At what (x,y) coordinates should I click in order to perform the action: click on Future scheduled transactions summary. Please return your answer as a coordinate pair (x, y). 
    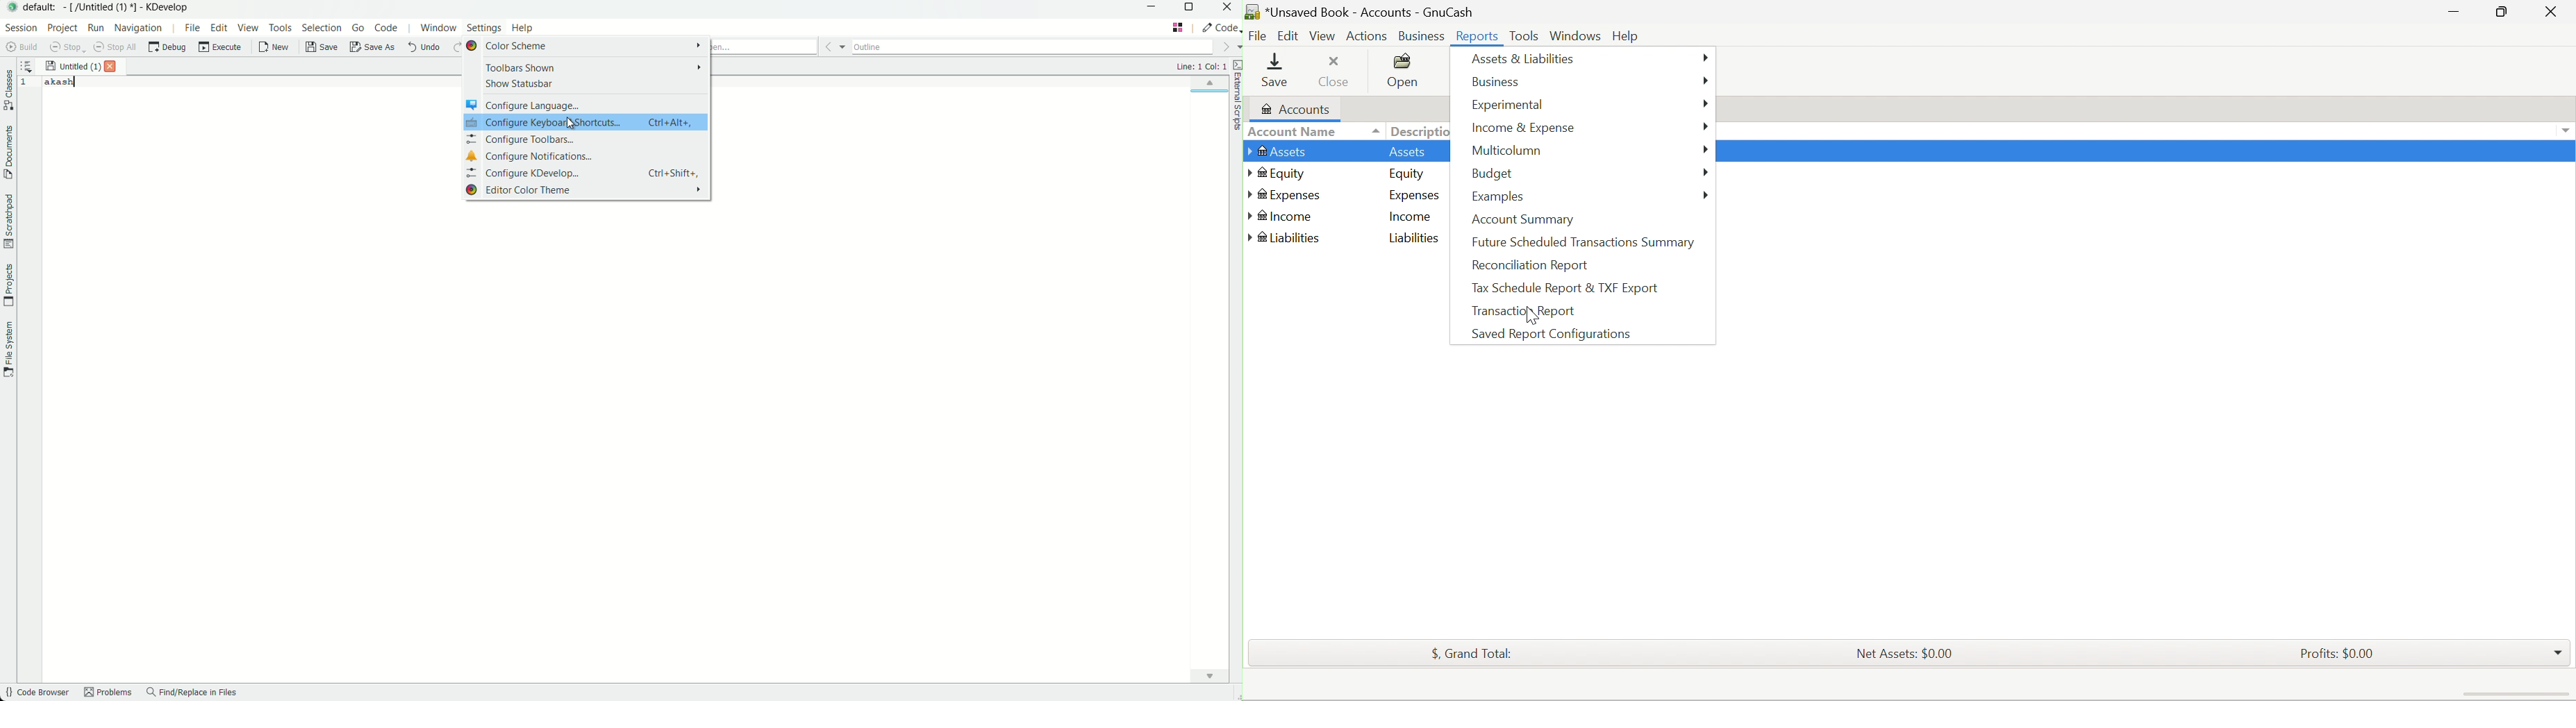
    Looking at the image, I should click on (1584, 242).